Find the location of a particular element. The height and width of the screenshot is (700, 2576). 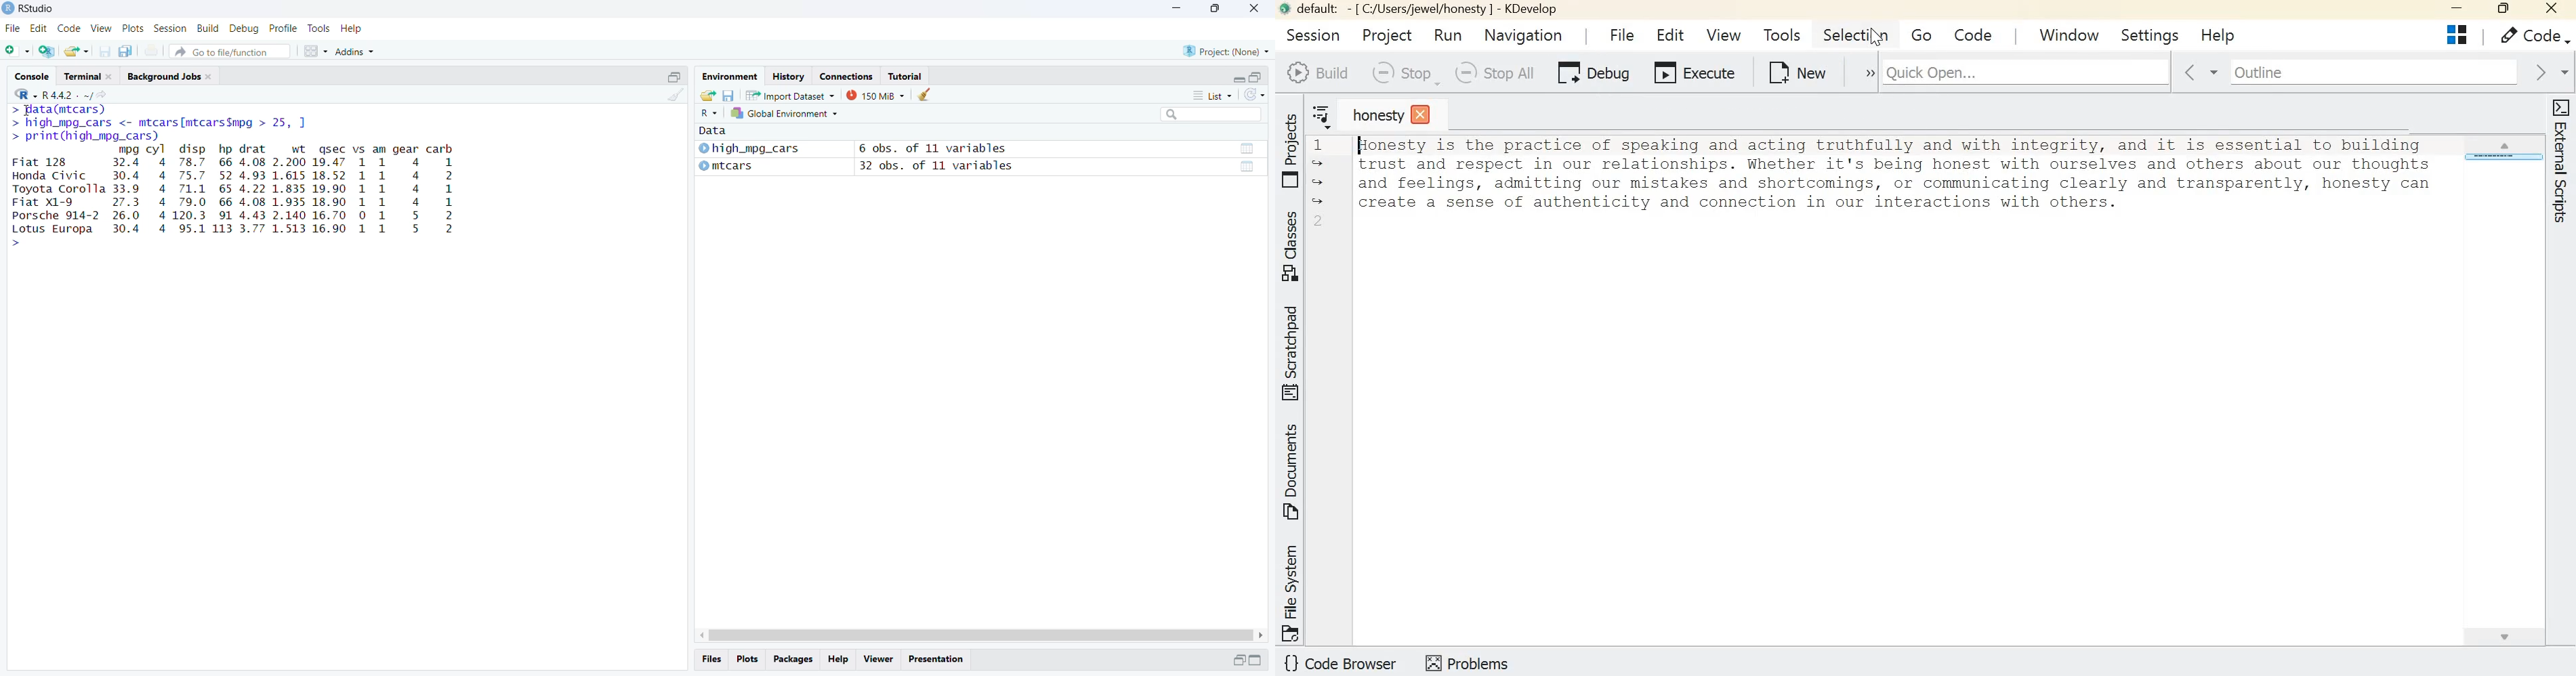

search is located at coordinates (1212, 114).